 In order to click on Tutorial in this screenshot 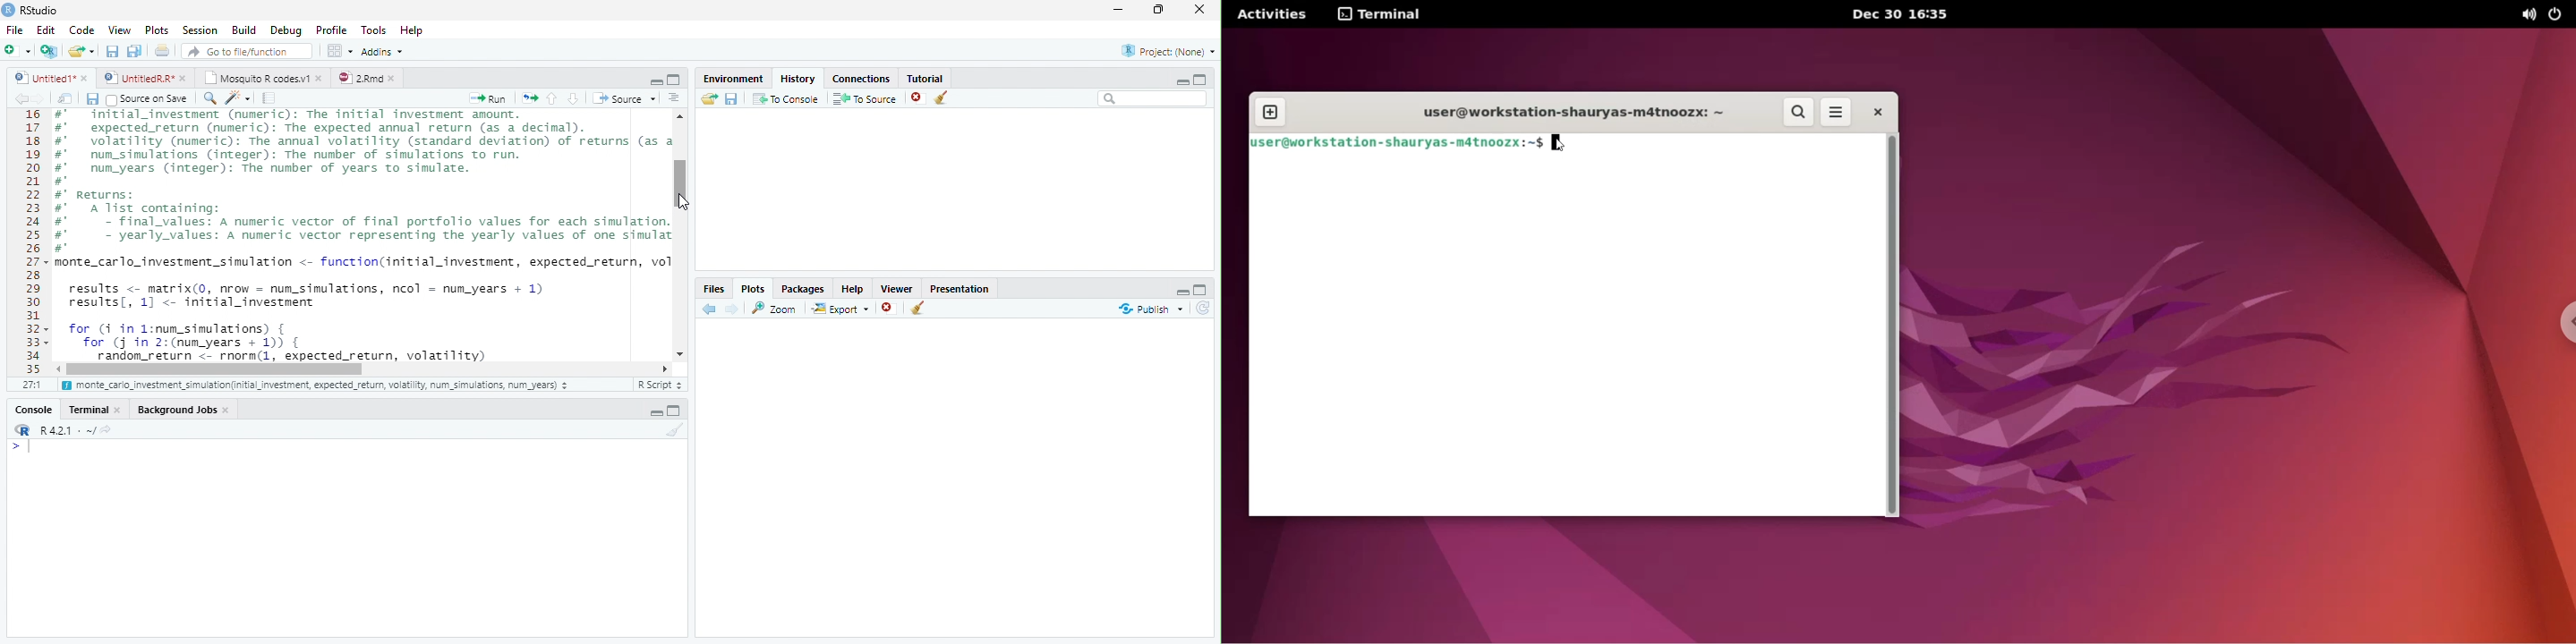, I will do `click(922, 76)`.